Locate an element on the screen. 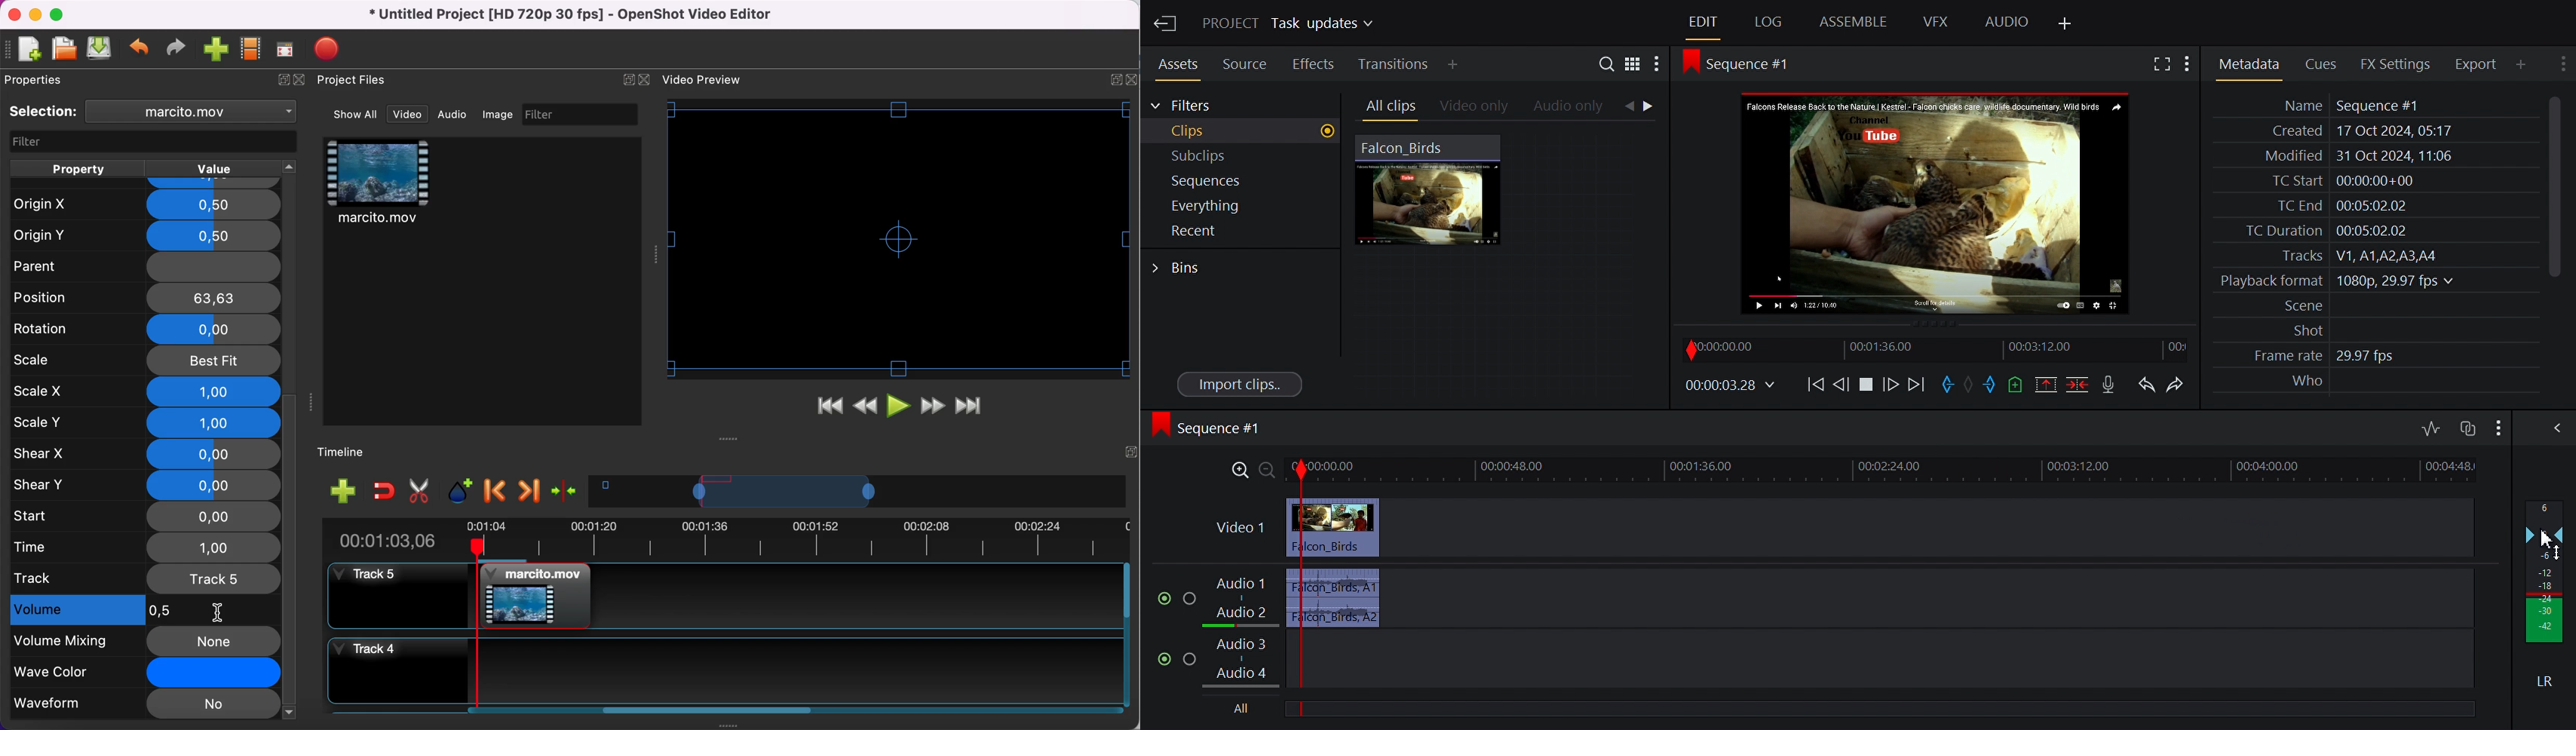  TC End  00:05:02.02 is located at coordinates (2334, 206).